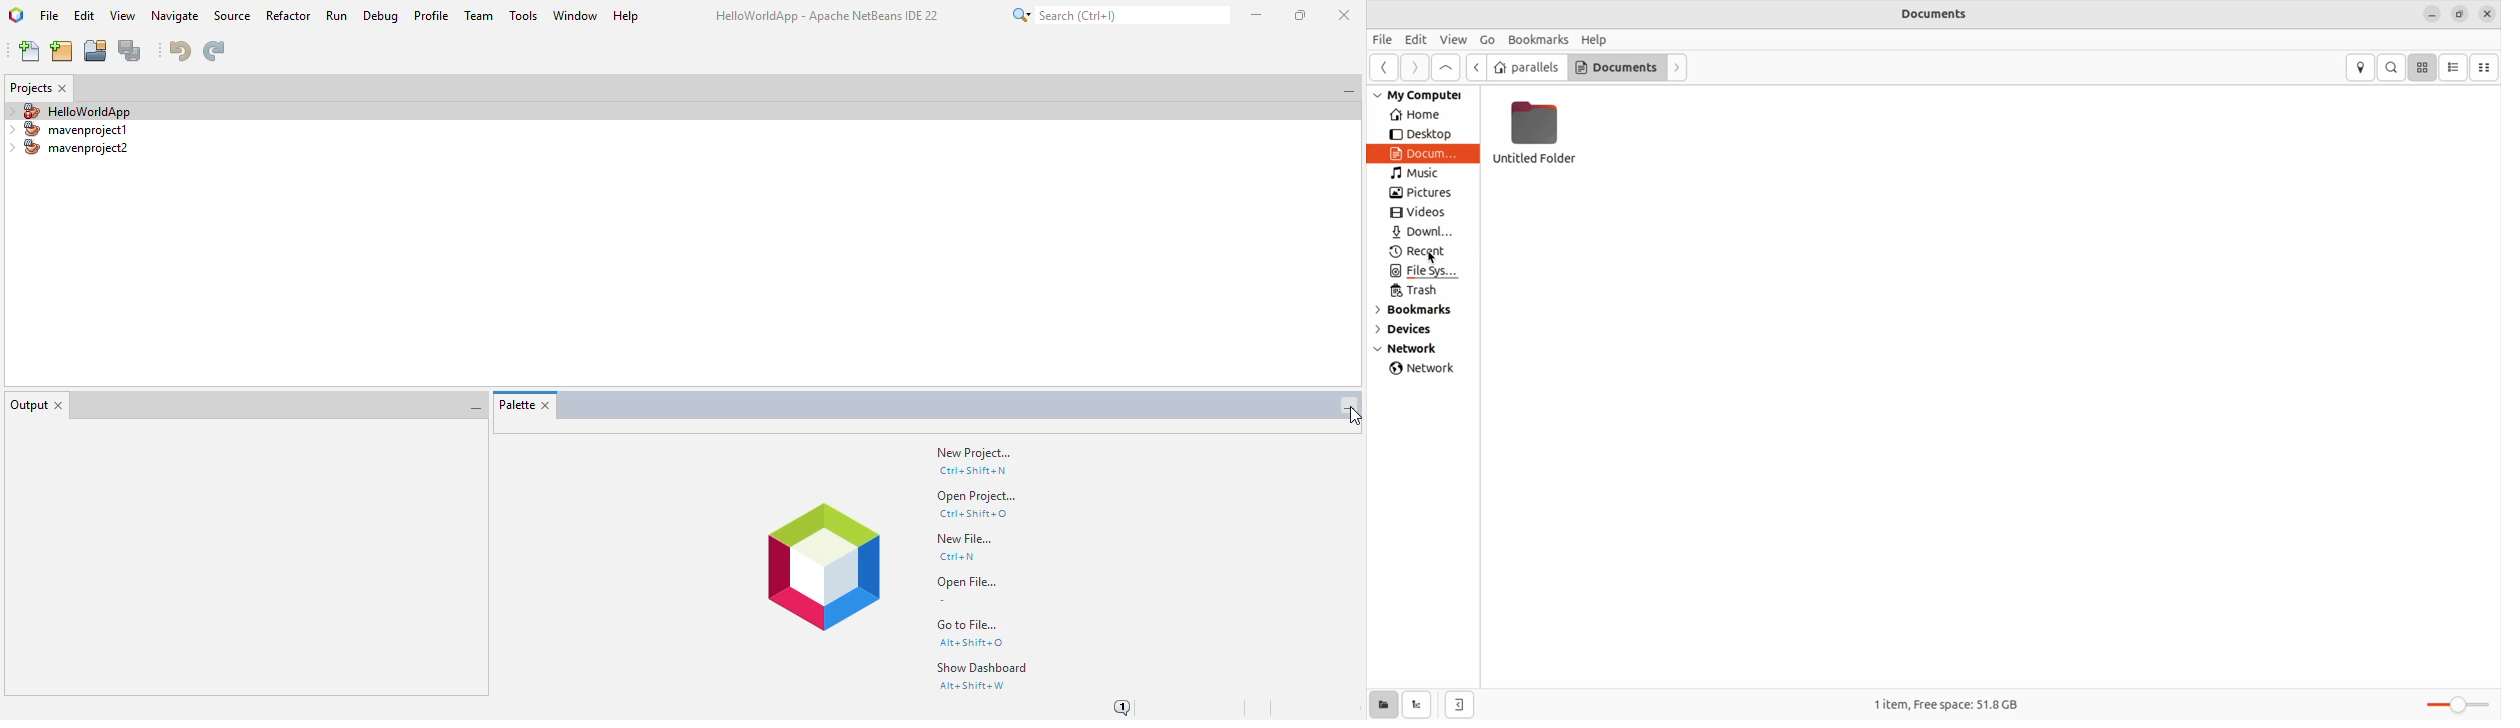 Image resolution: width=2520 pixels, height=728 pixels. What do you see at coordinates (951, 600) in the screenshot?
I see `-` at bounding box center [951, 600].